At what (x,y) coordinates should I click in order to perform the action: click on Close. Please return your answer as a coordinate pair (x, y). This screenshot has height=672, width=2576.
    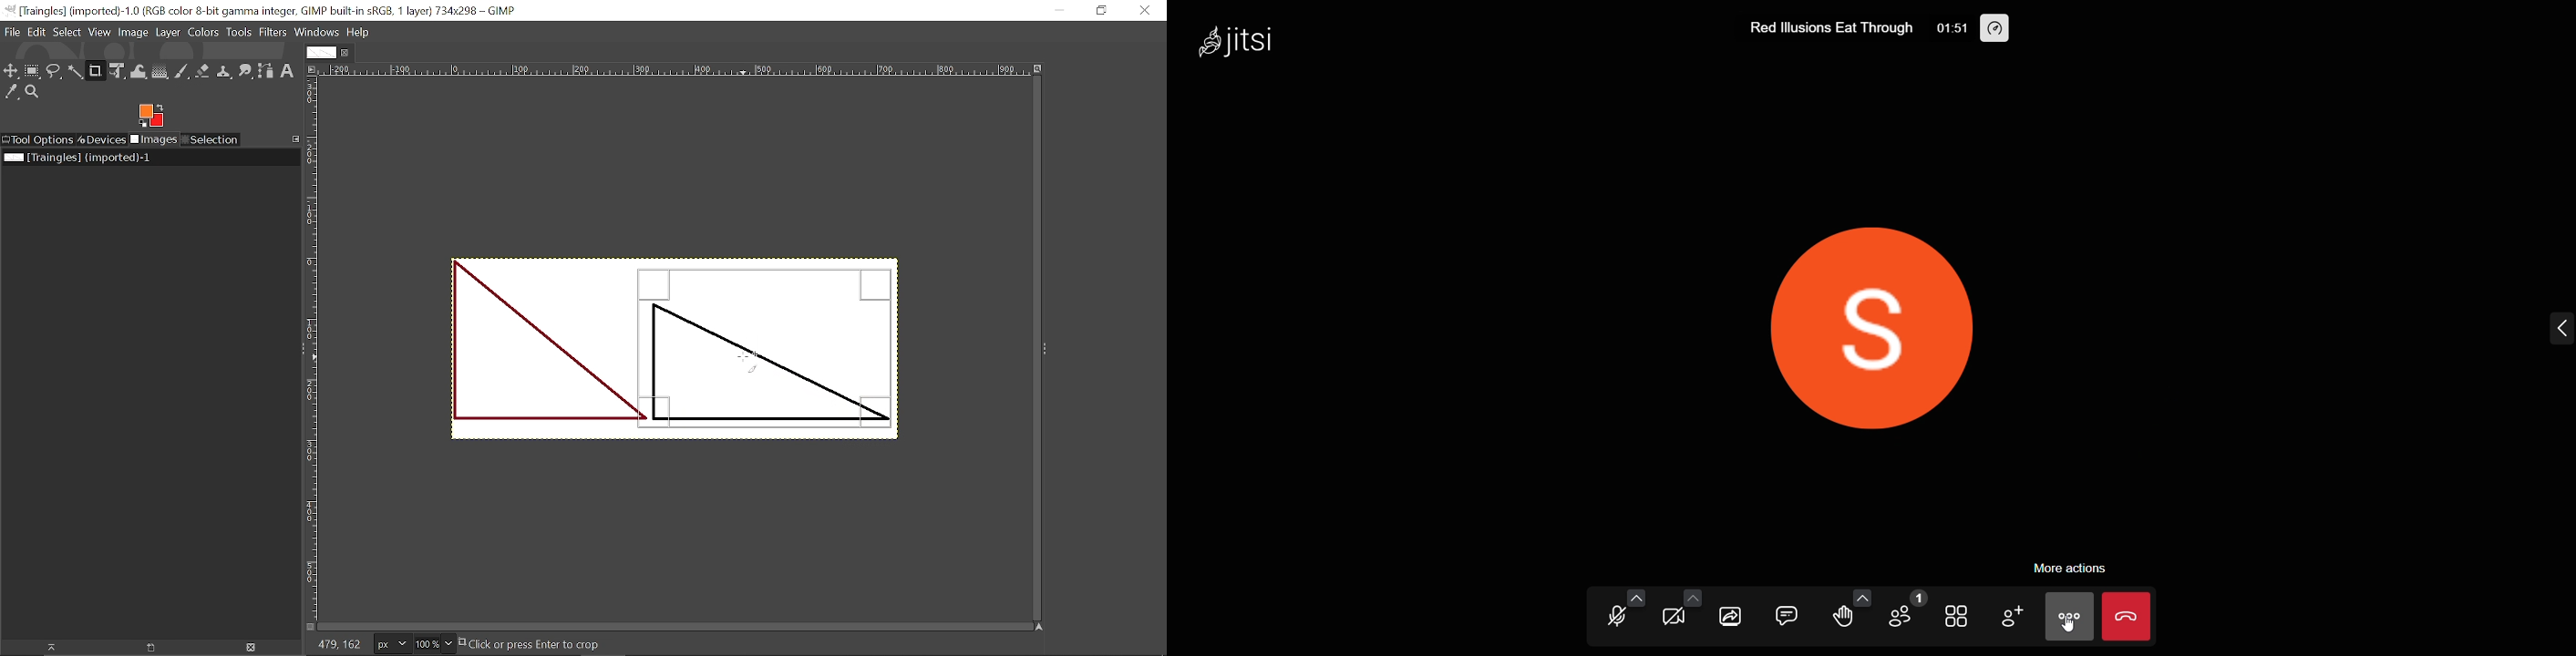
    Looking at the image, I should click on (1145, 13).